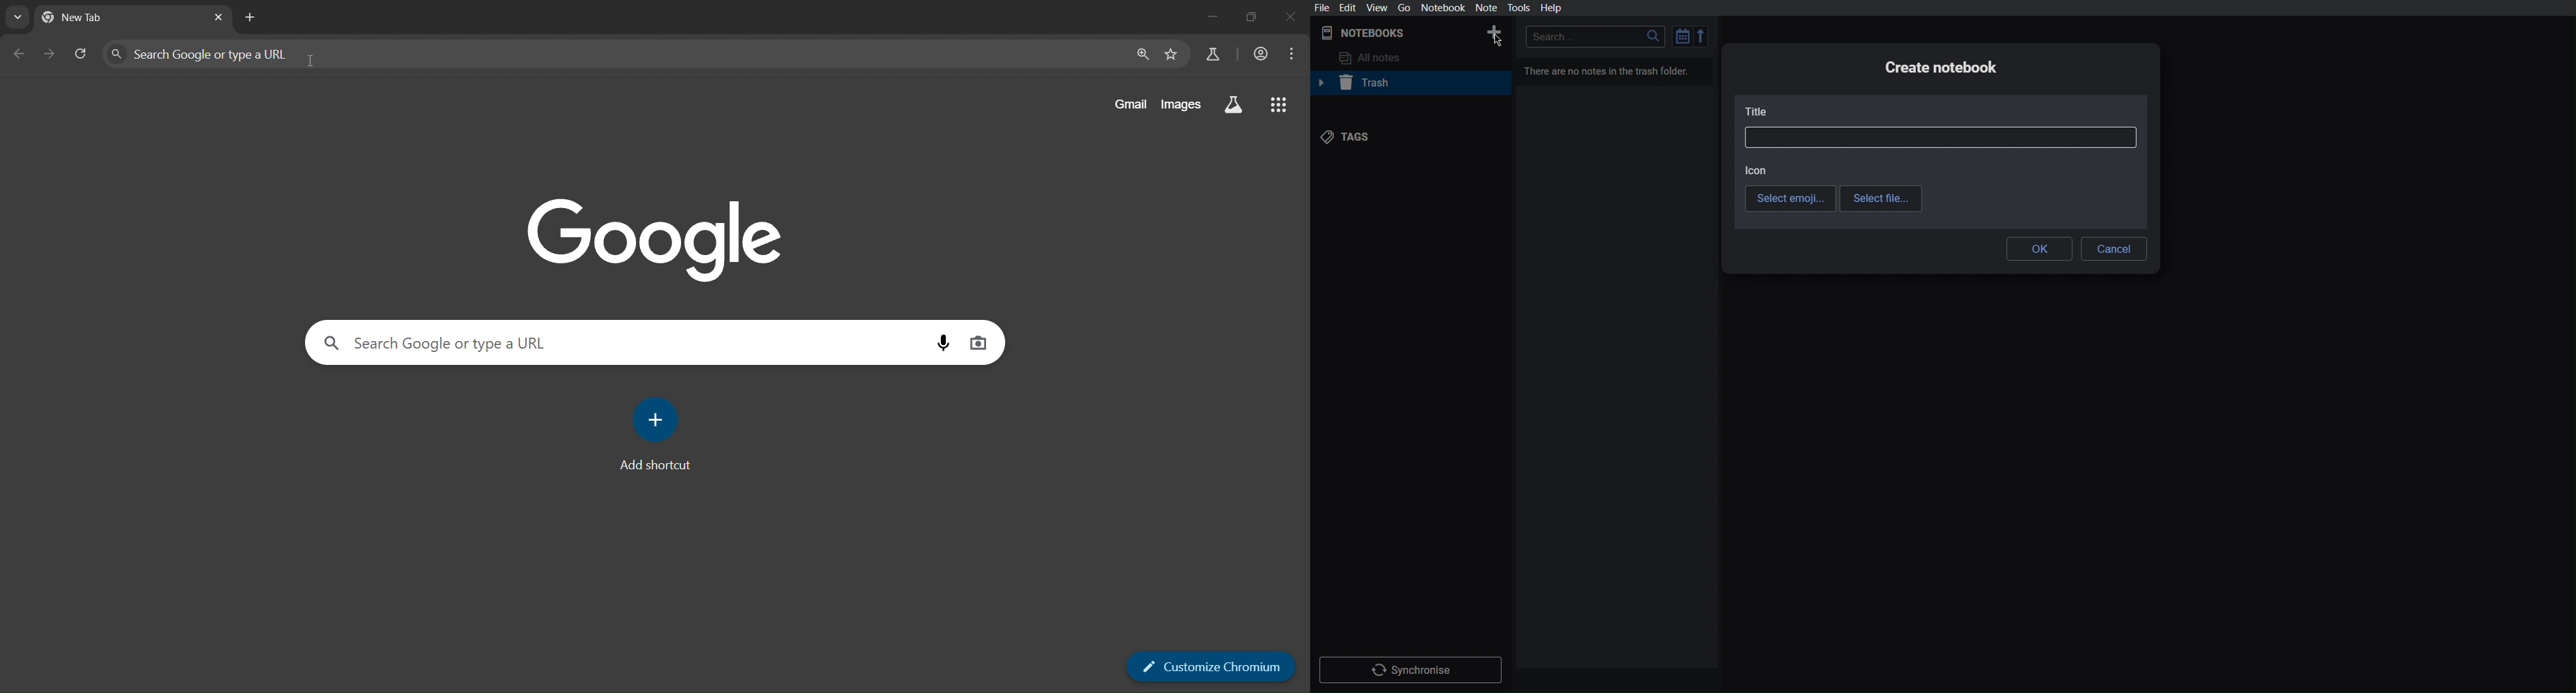 The height and width of the screenshot is (700, 2576). I want to click on Title, so click(1756, 112).